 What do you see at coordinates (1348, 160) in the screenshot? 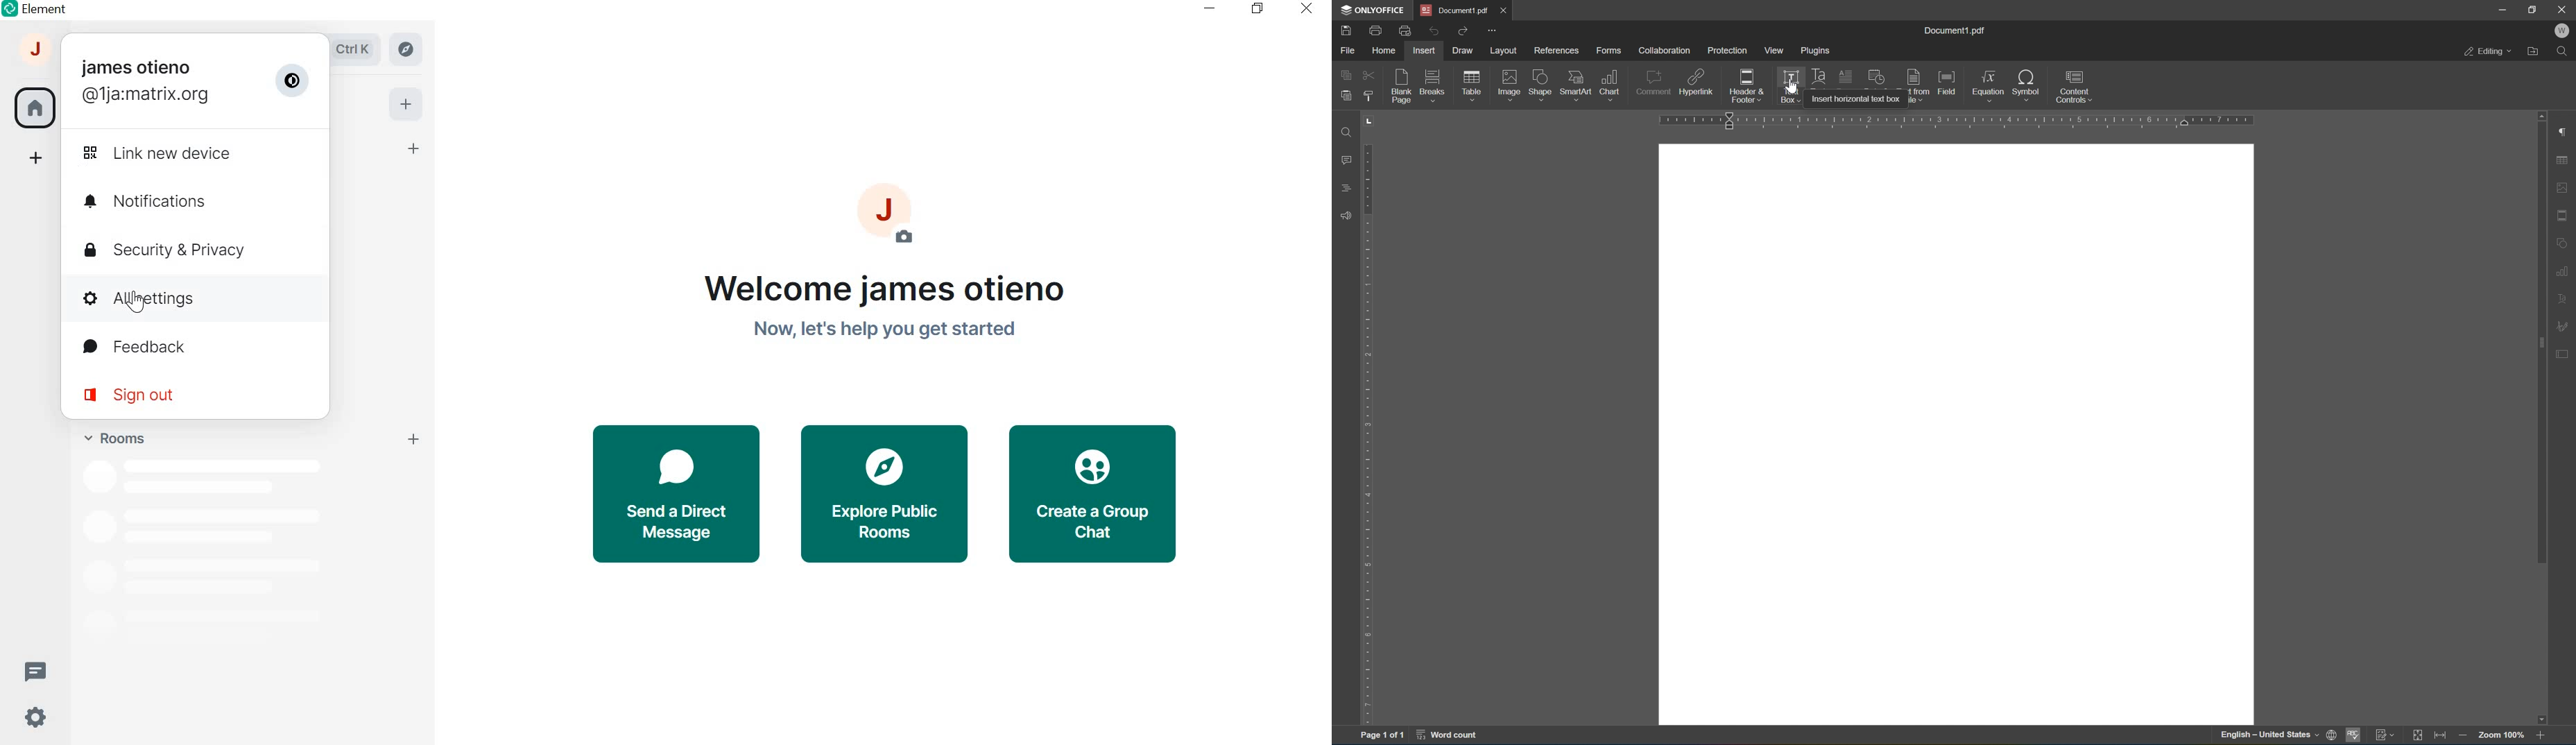
I see `Comments` at bounding box center [1348, 160].